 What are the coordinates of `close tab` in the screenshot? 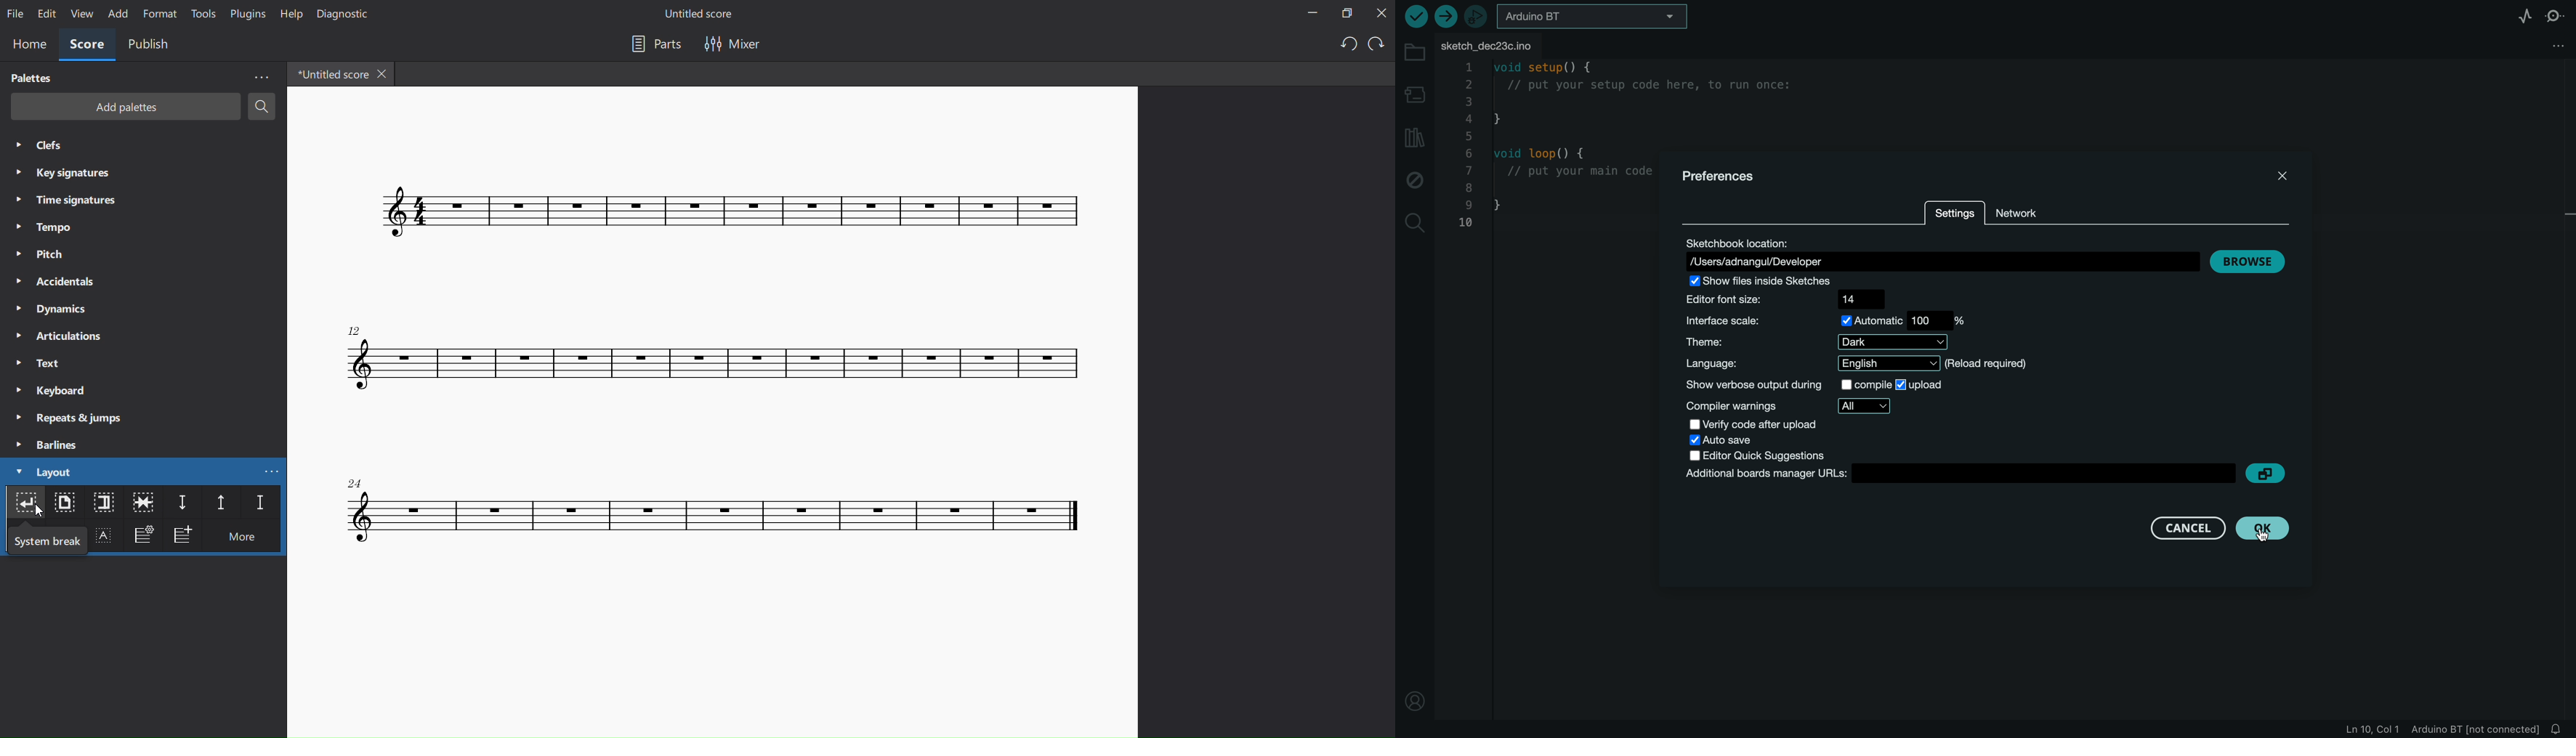 It's located at (385, 76).